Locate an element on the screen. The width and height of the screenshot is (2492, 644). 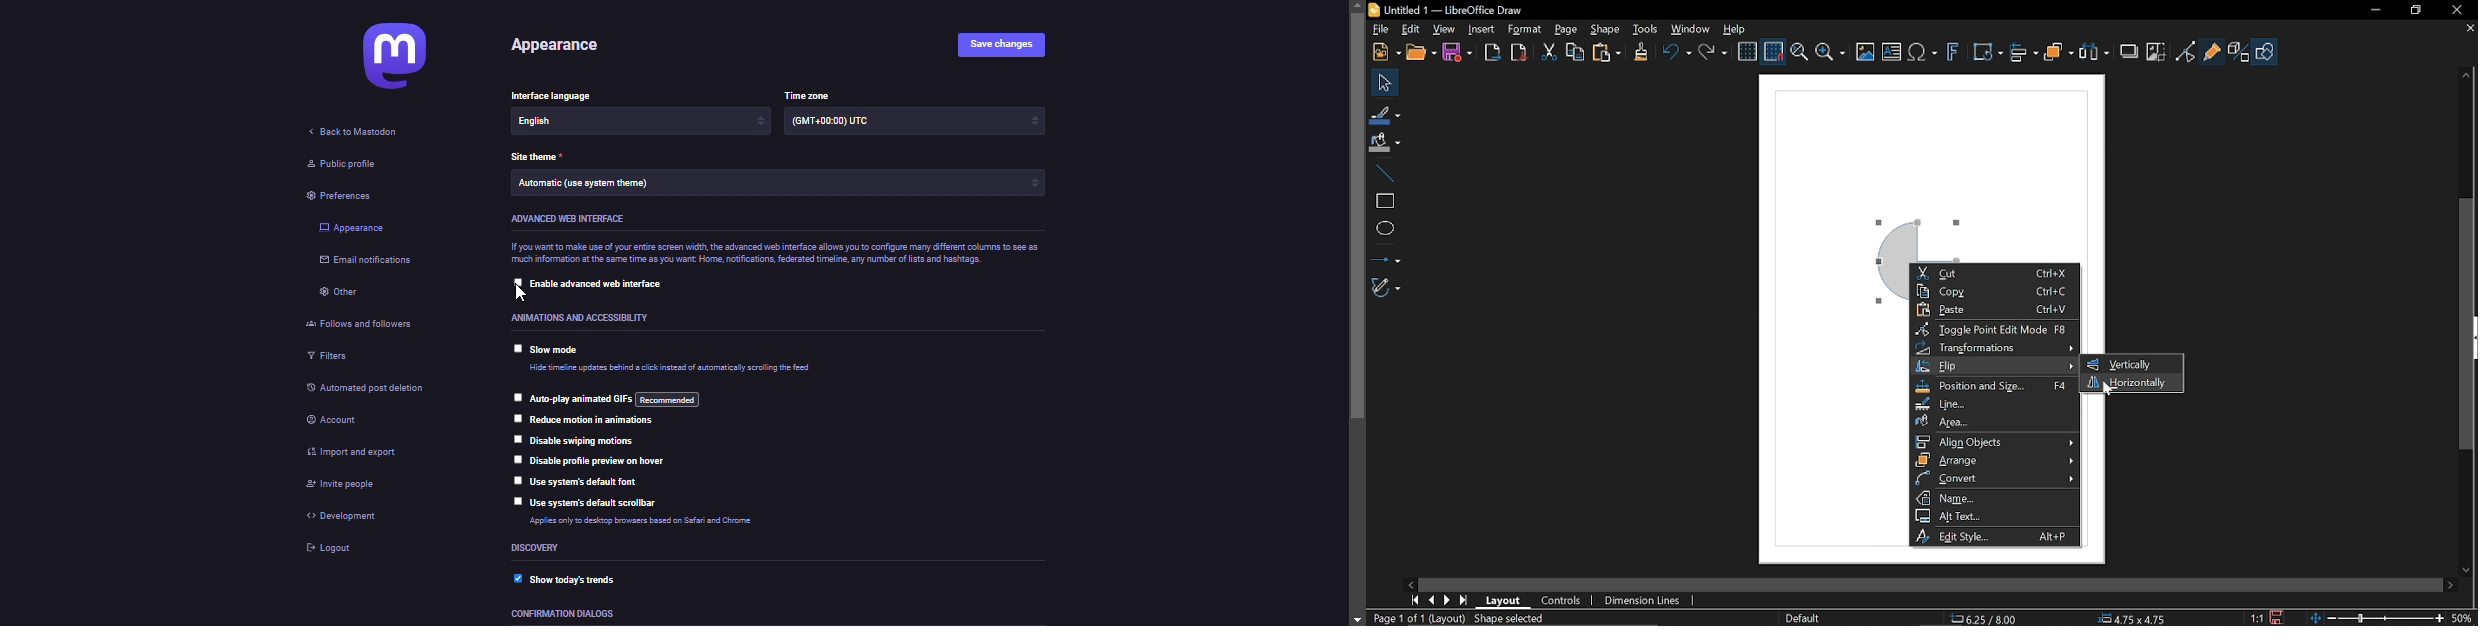
layout is located at coordinates (1504, 602).